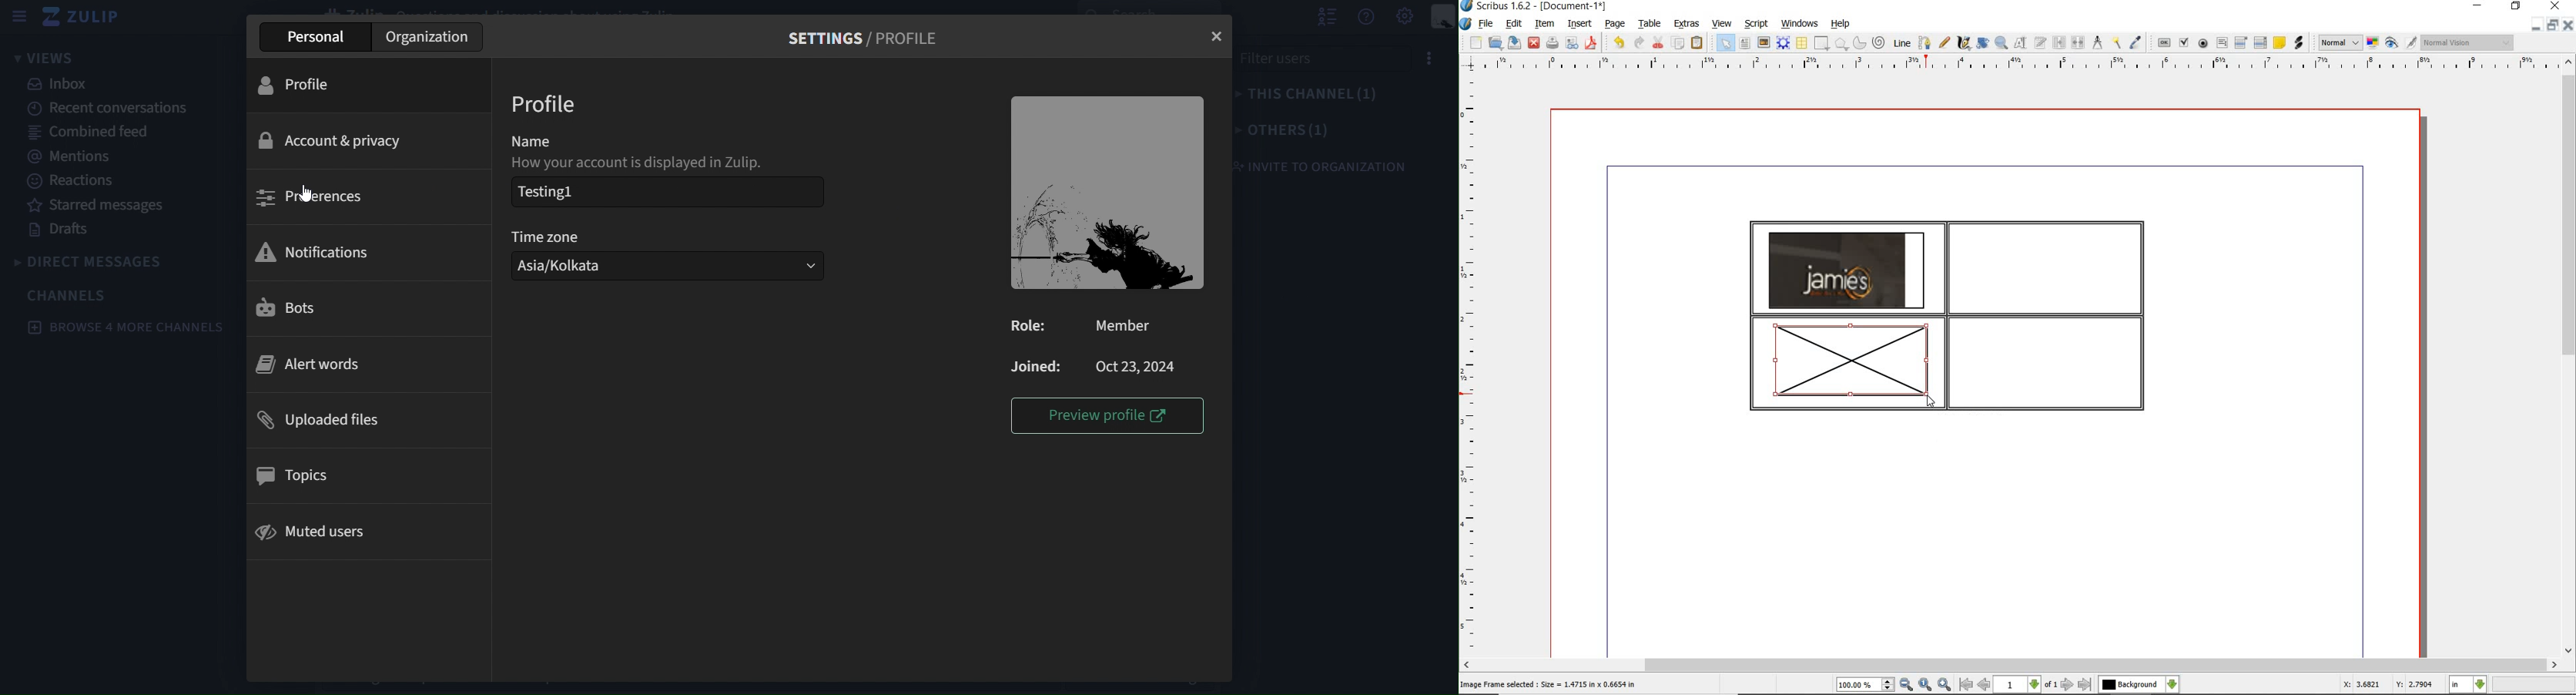  What do you see at coordinates (2387, 685) in the screenshot?
I see `X: 3.6821 Y: 2.7904` at bounding box center [2387, 685].